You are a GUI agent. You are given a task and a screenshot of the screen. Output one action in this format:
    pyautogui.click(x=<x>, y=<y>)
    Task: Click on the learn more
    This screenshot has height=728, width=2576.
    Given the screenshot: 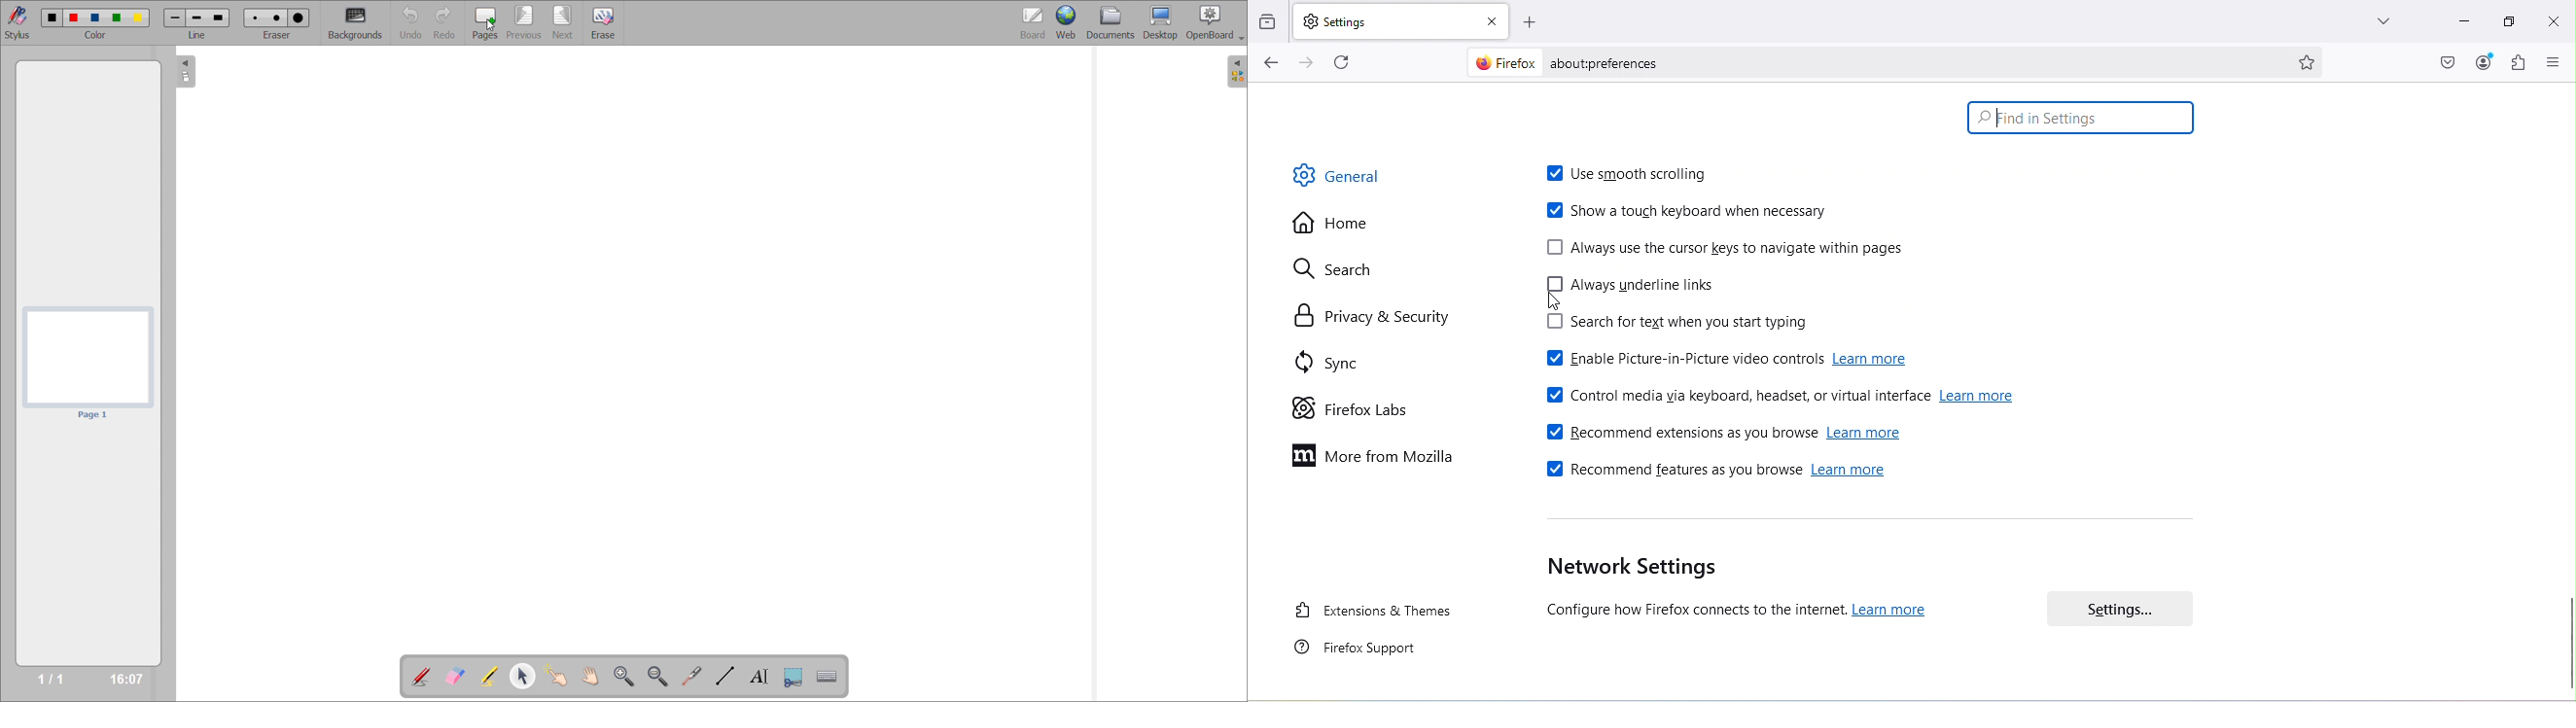 What is the action you would take?
    pyautogui.click(x=1853, y=472)
    